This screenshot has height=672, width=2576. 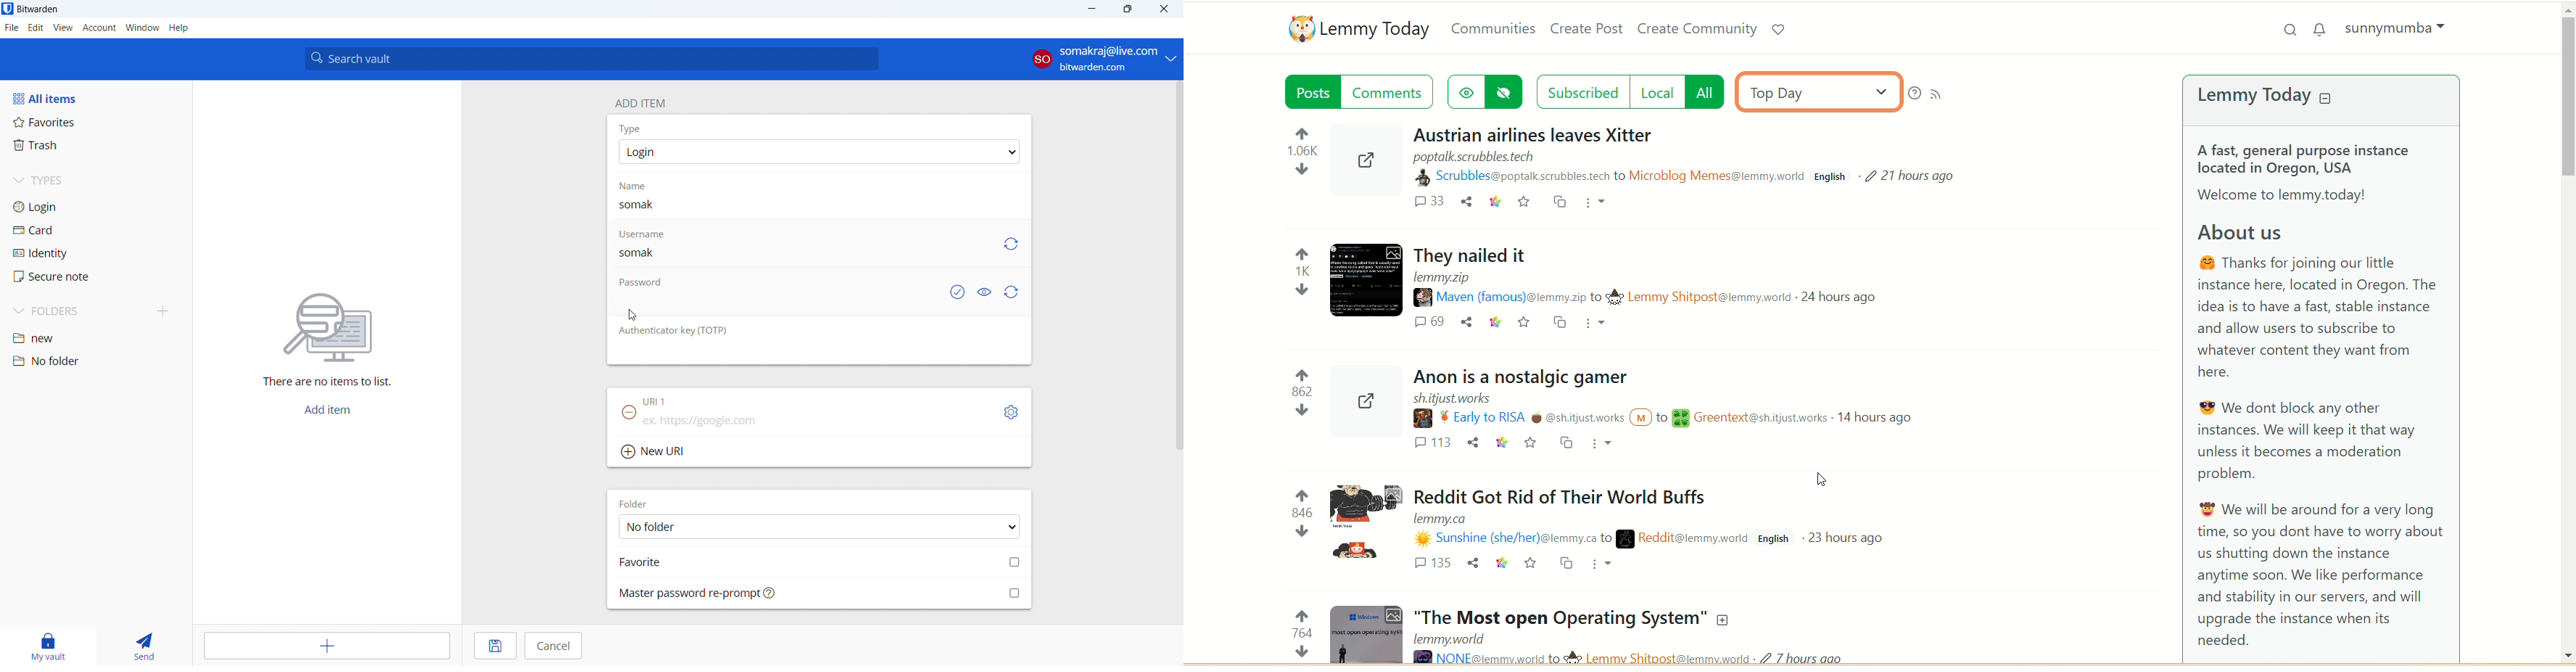 I want to click on all, so click(x=1712, y=91).